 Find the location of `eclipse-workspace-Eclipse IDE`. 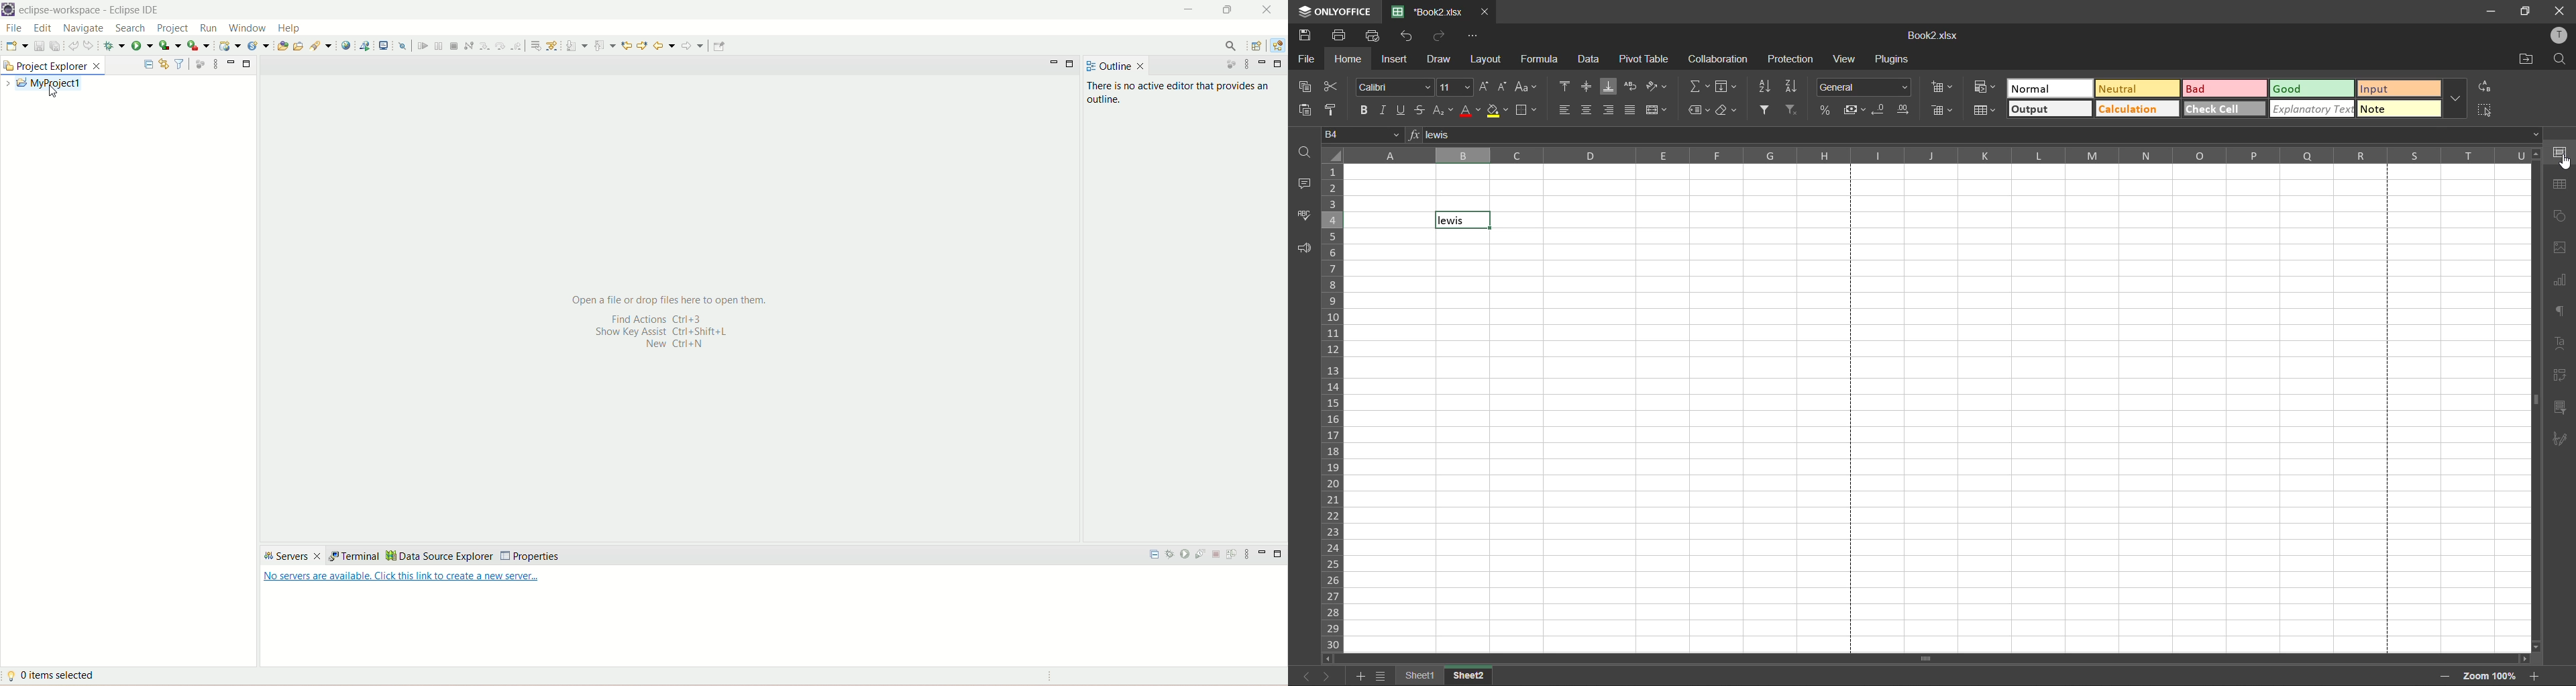

eclipse-workspace-Eclipse IDE is located at coordinates (91, 10).